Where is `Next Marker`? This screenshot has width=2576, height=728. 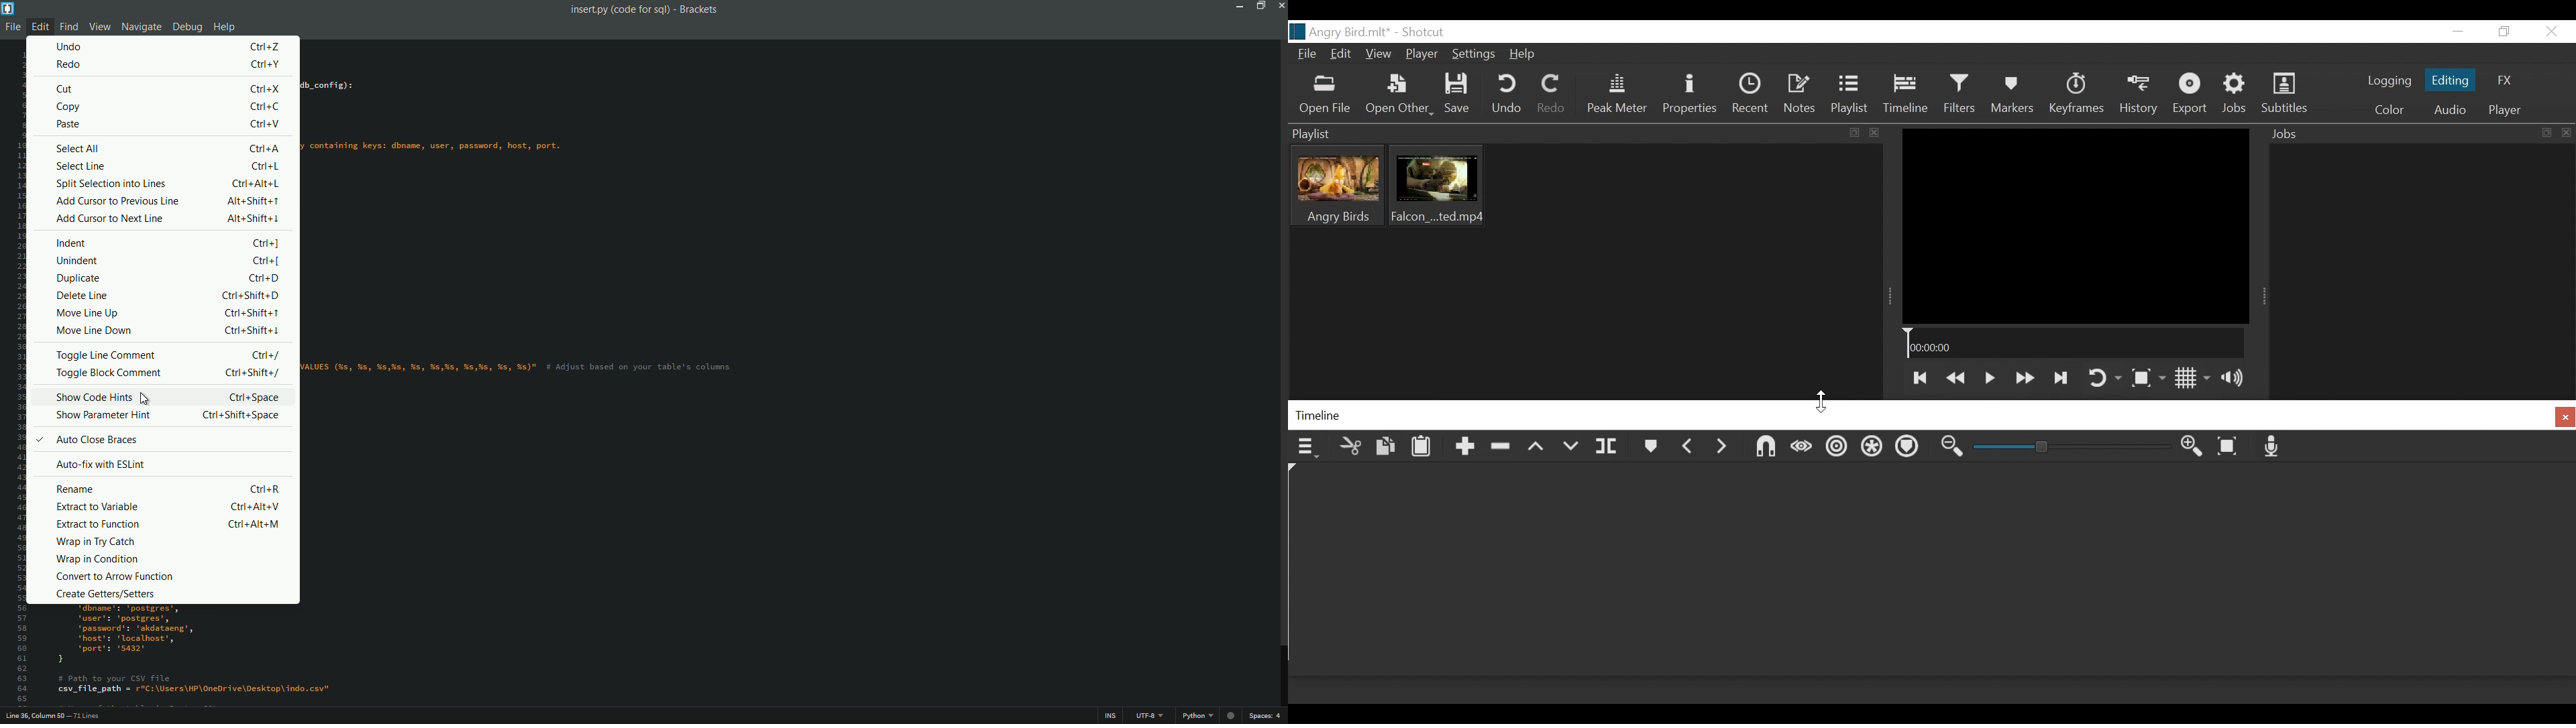 Next Marker is located at coordinates (1721, 450).